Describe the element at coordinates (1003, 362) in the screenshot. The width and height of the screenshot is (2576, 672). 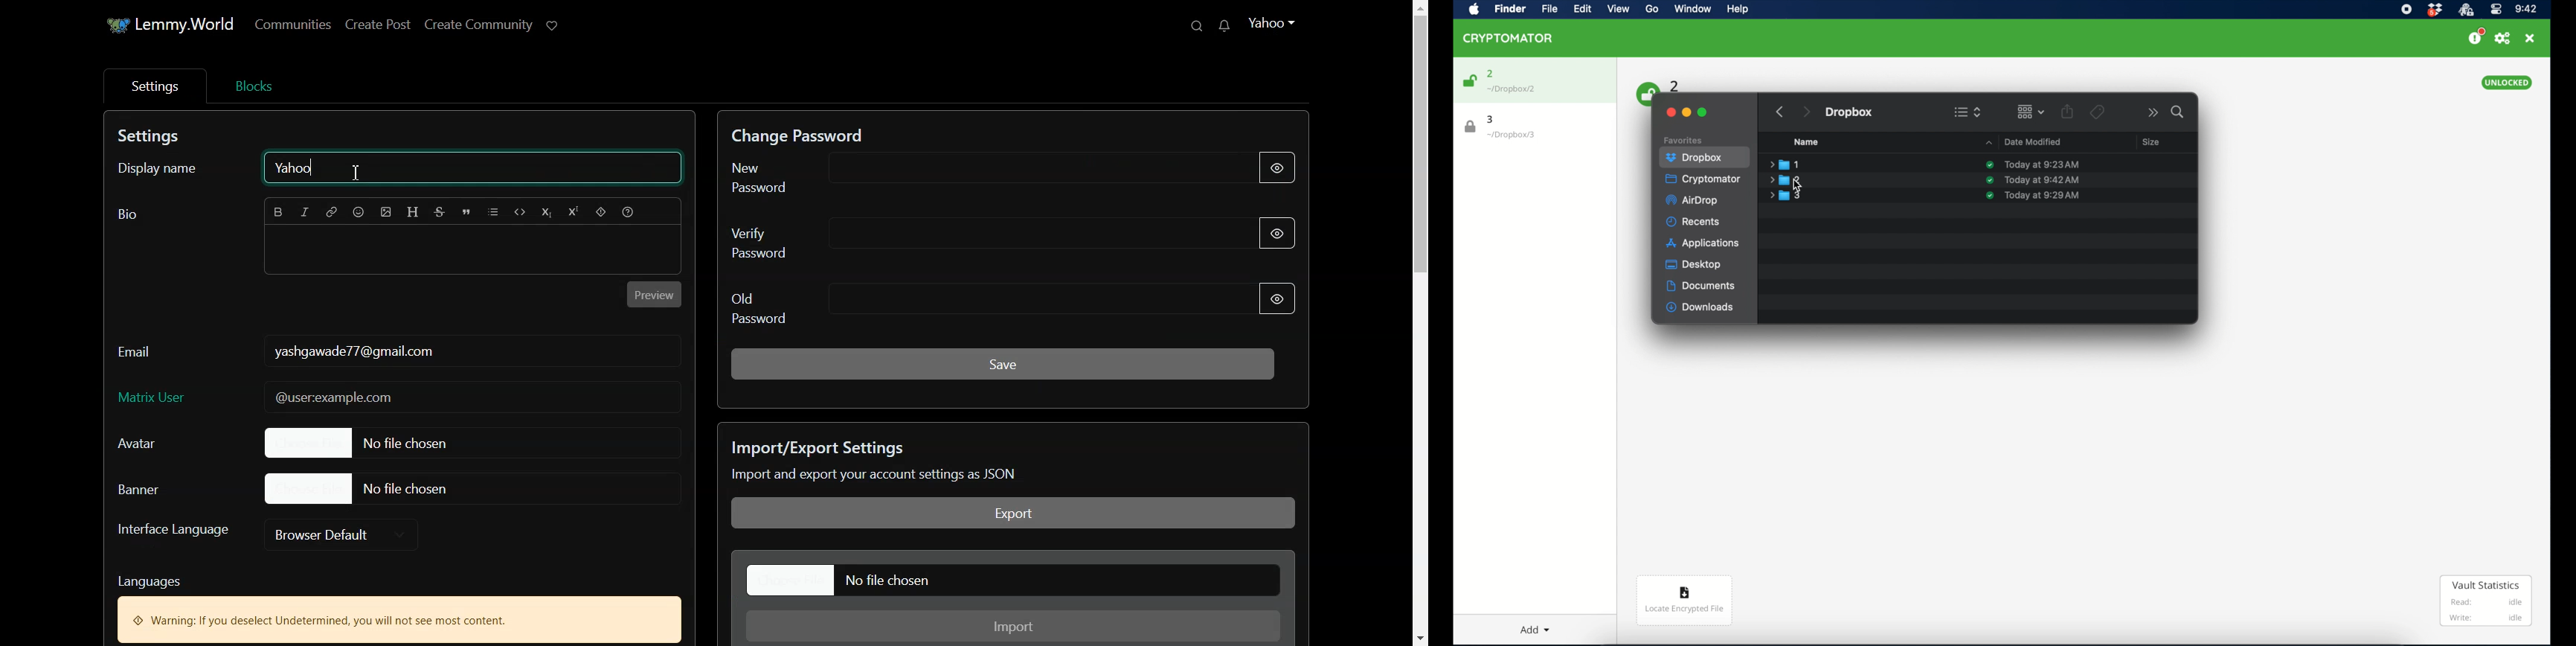
I see `Save` at that location.